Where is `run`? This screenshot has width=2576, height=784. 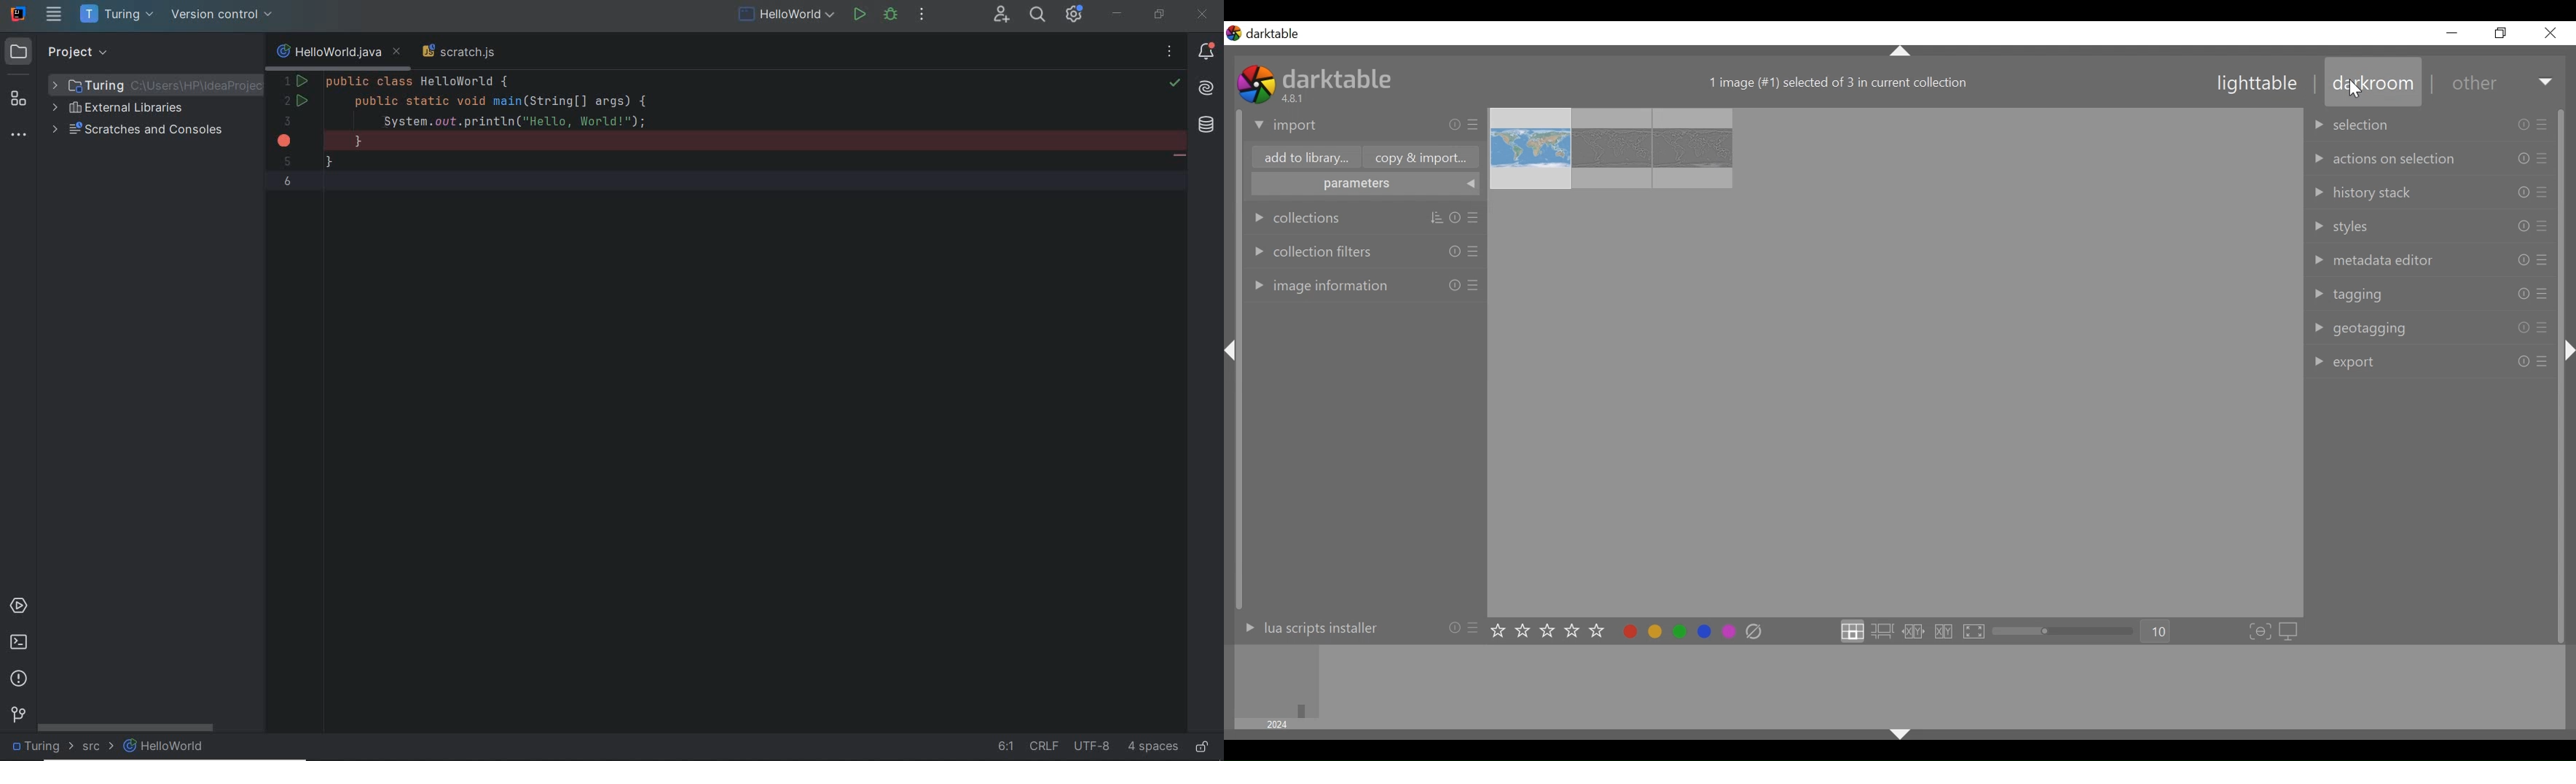
run is located at coordinates (859, 15).